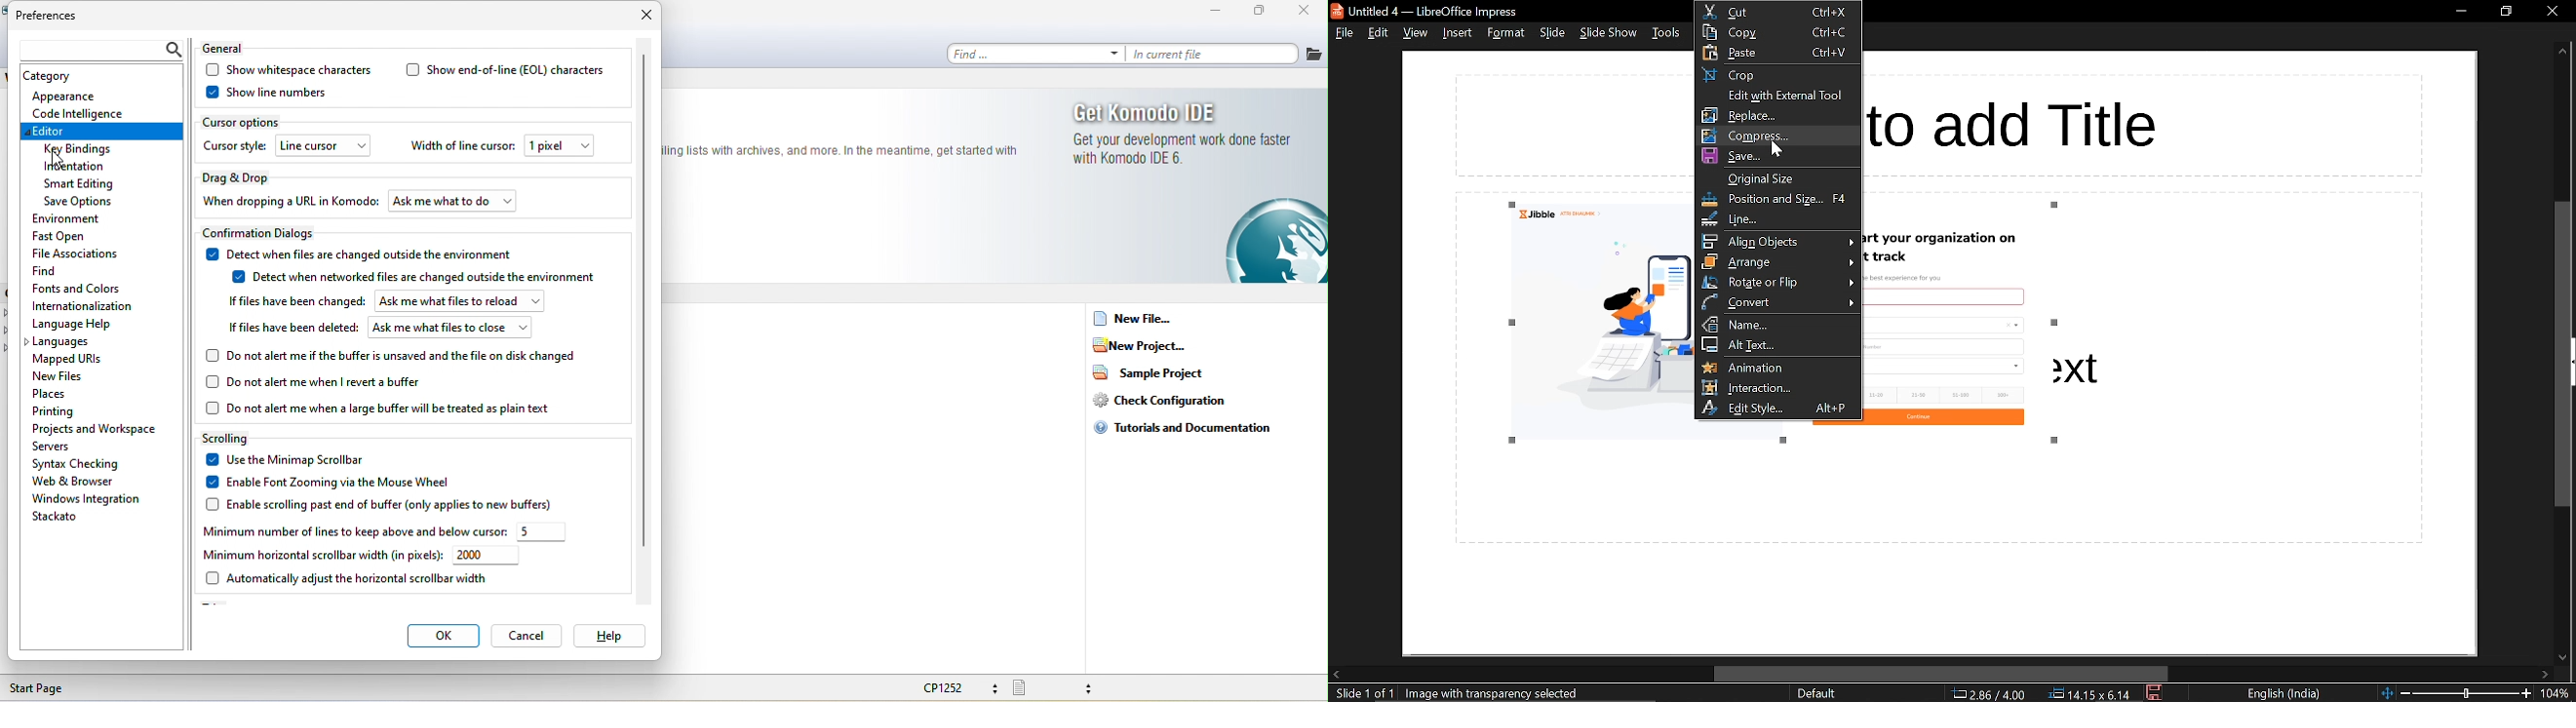 Image resolution: width=2576 pixels, height=728 pixels. What do you see at coordinates (1552, 33) in the screenshot?
I see `slide` at bounding box center [1552, 33].